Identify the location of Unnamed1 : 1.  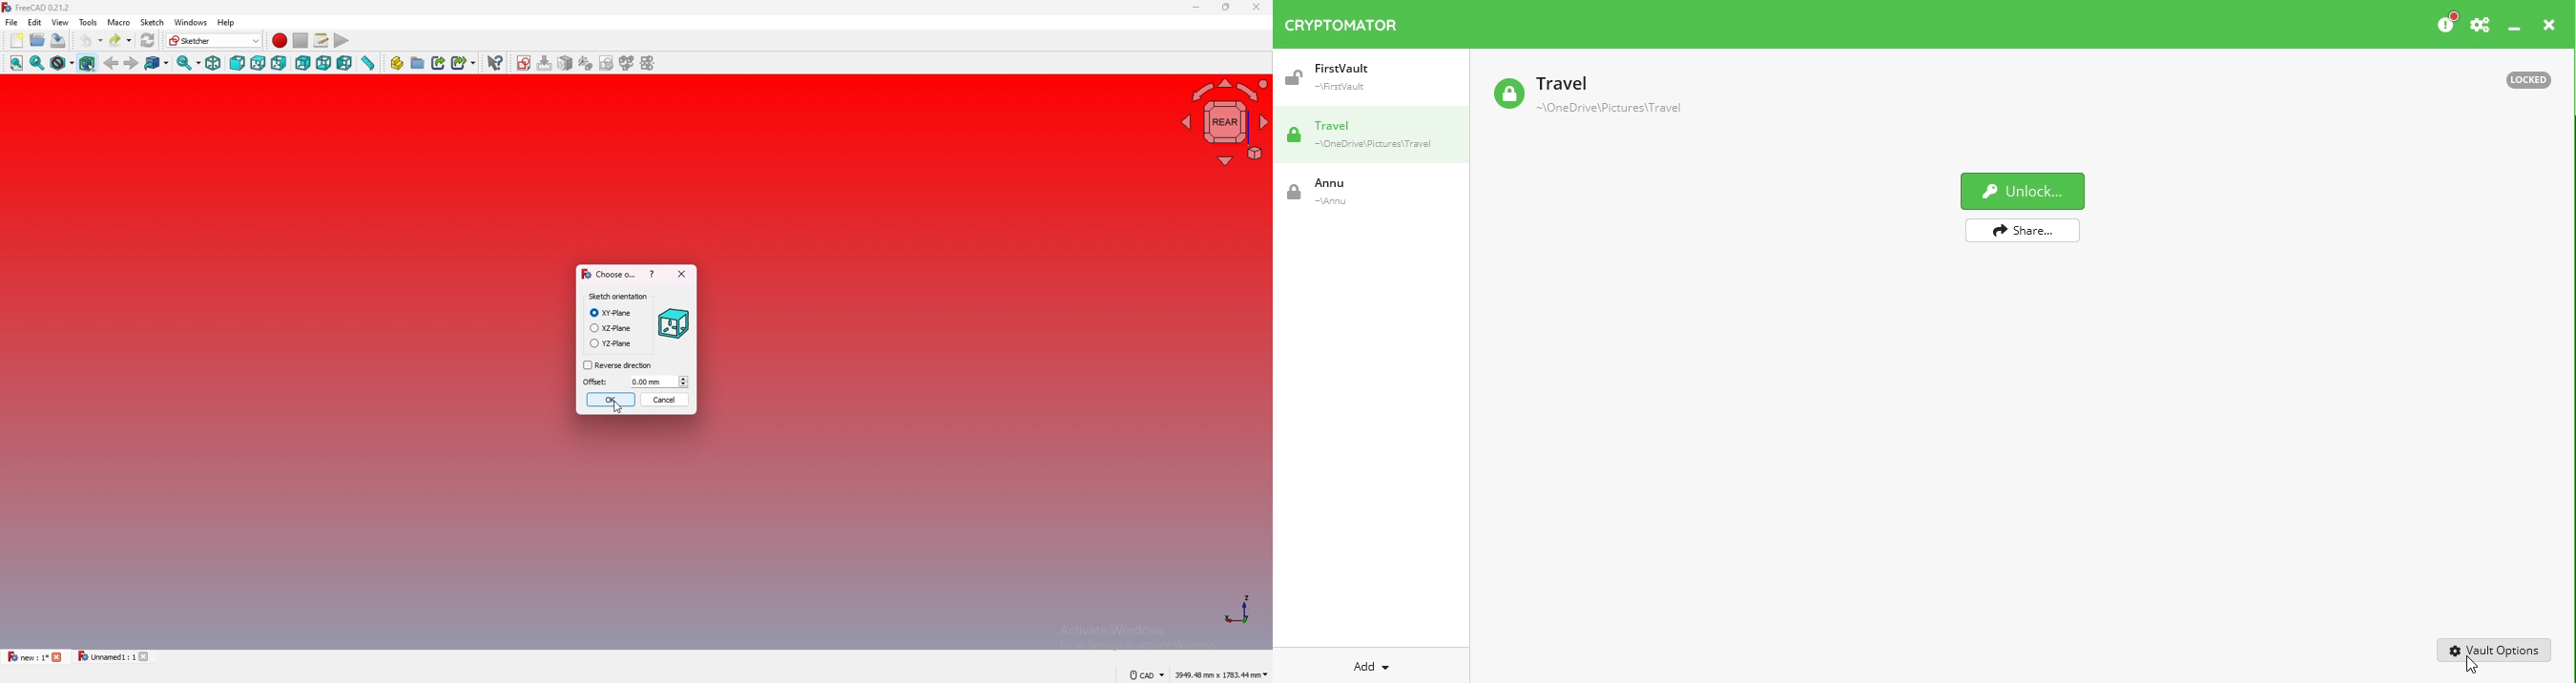
(105, 656).